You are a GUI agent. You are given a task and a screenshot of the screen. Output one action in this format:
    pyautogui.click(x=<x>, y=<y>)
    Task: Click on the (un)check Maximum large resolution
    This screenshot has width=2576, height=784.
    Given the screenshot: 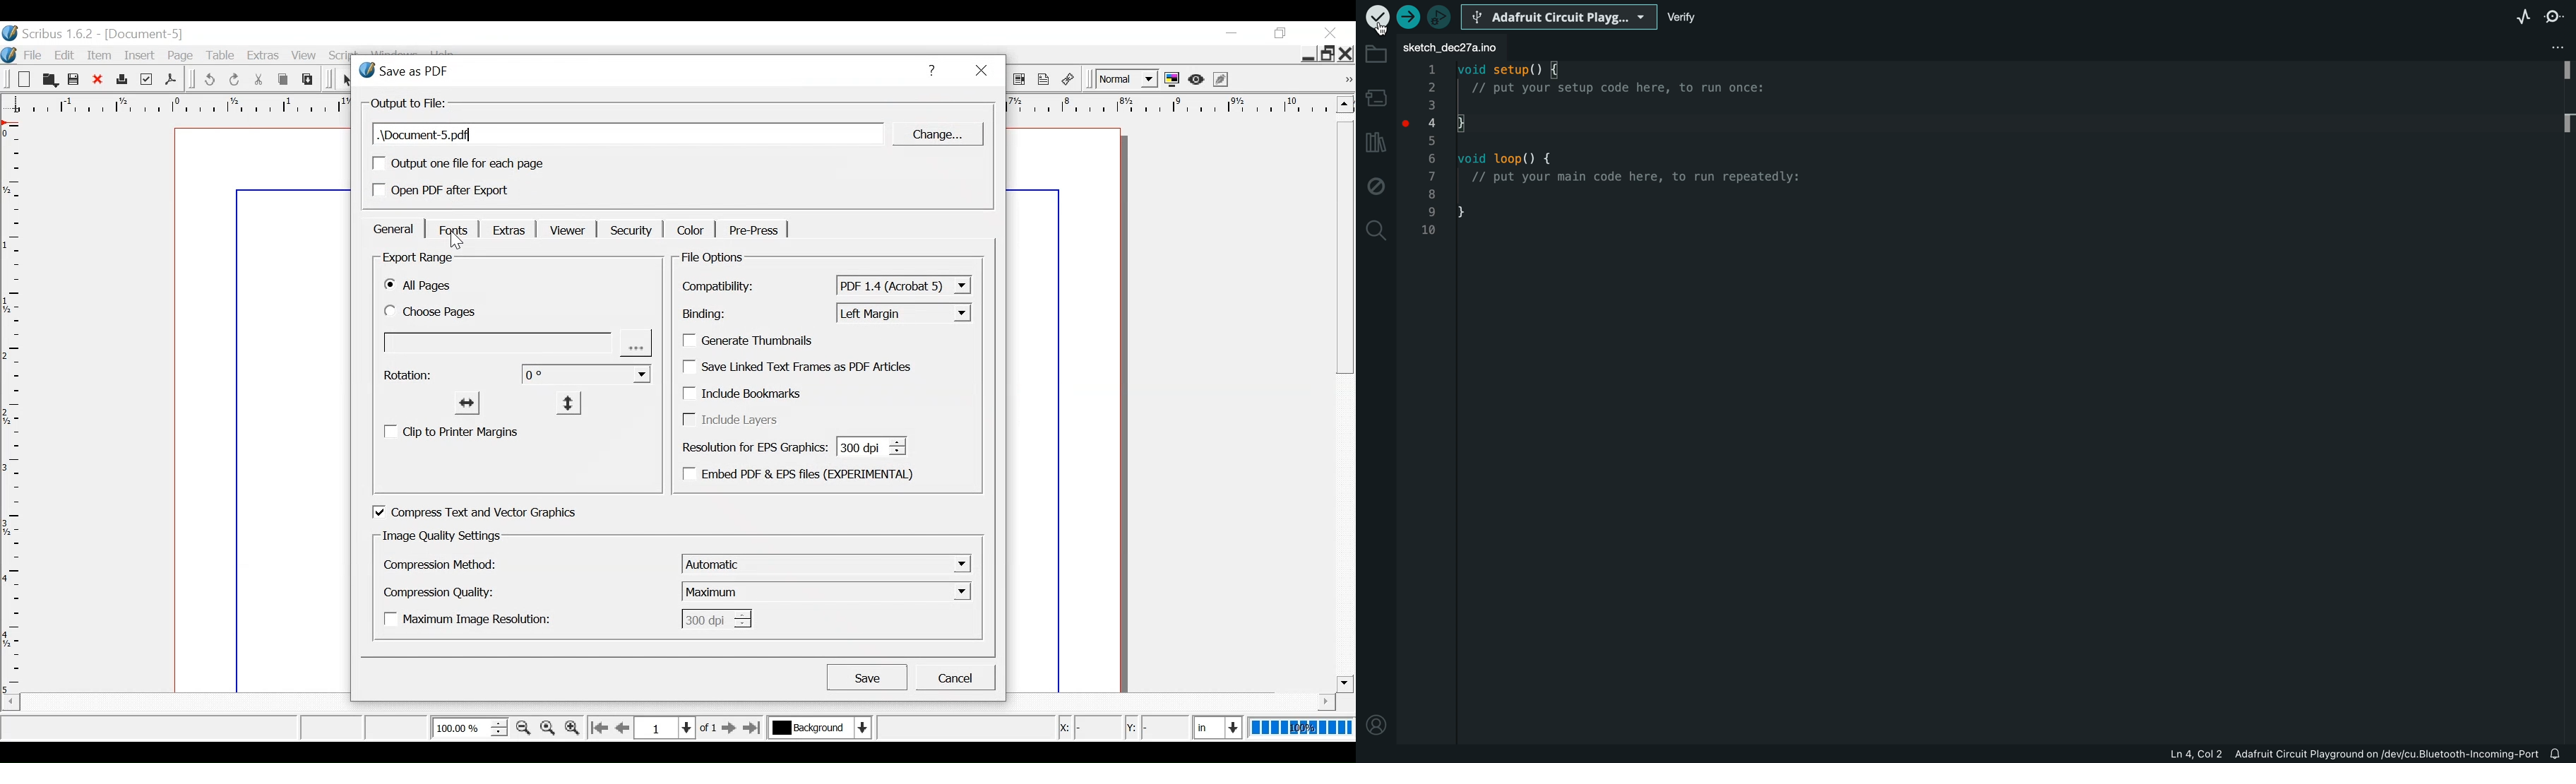 What is the action you would take?
    pyautogui.click(x=472, y=618)
    